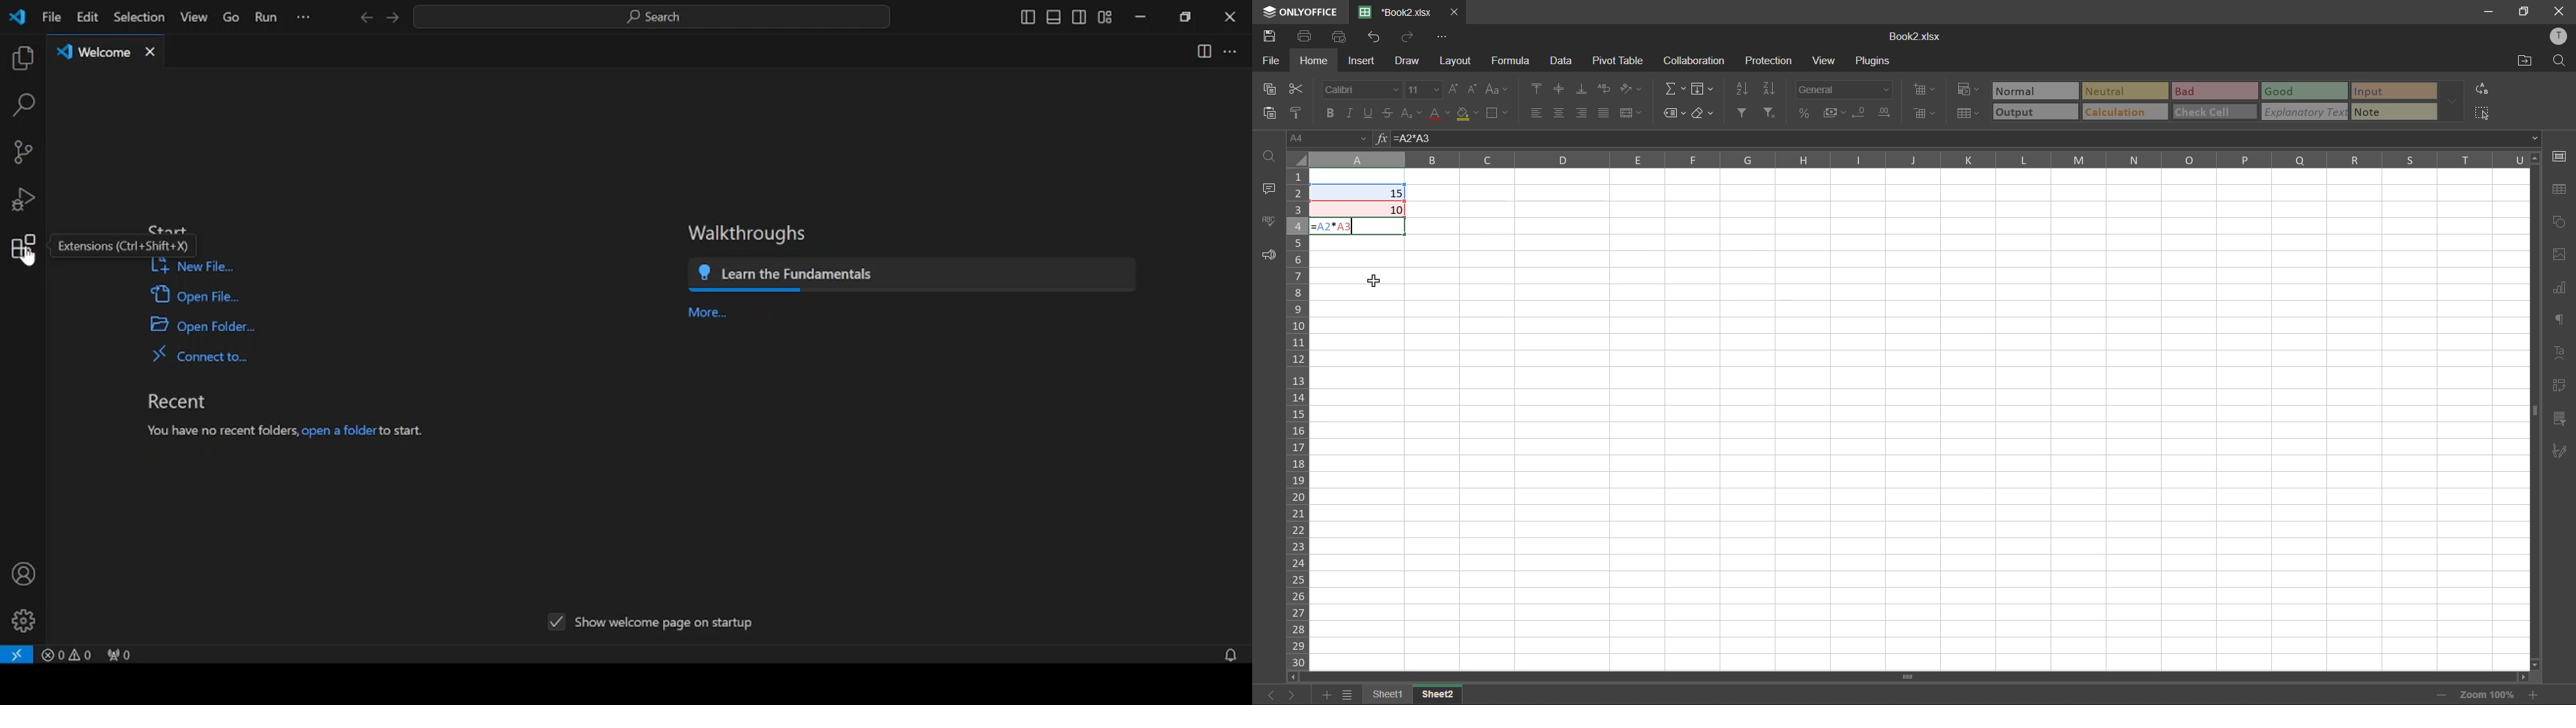 The width and height of the screenshot is (2576, 728). I want to click on selection, so click(138, 16).